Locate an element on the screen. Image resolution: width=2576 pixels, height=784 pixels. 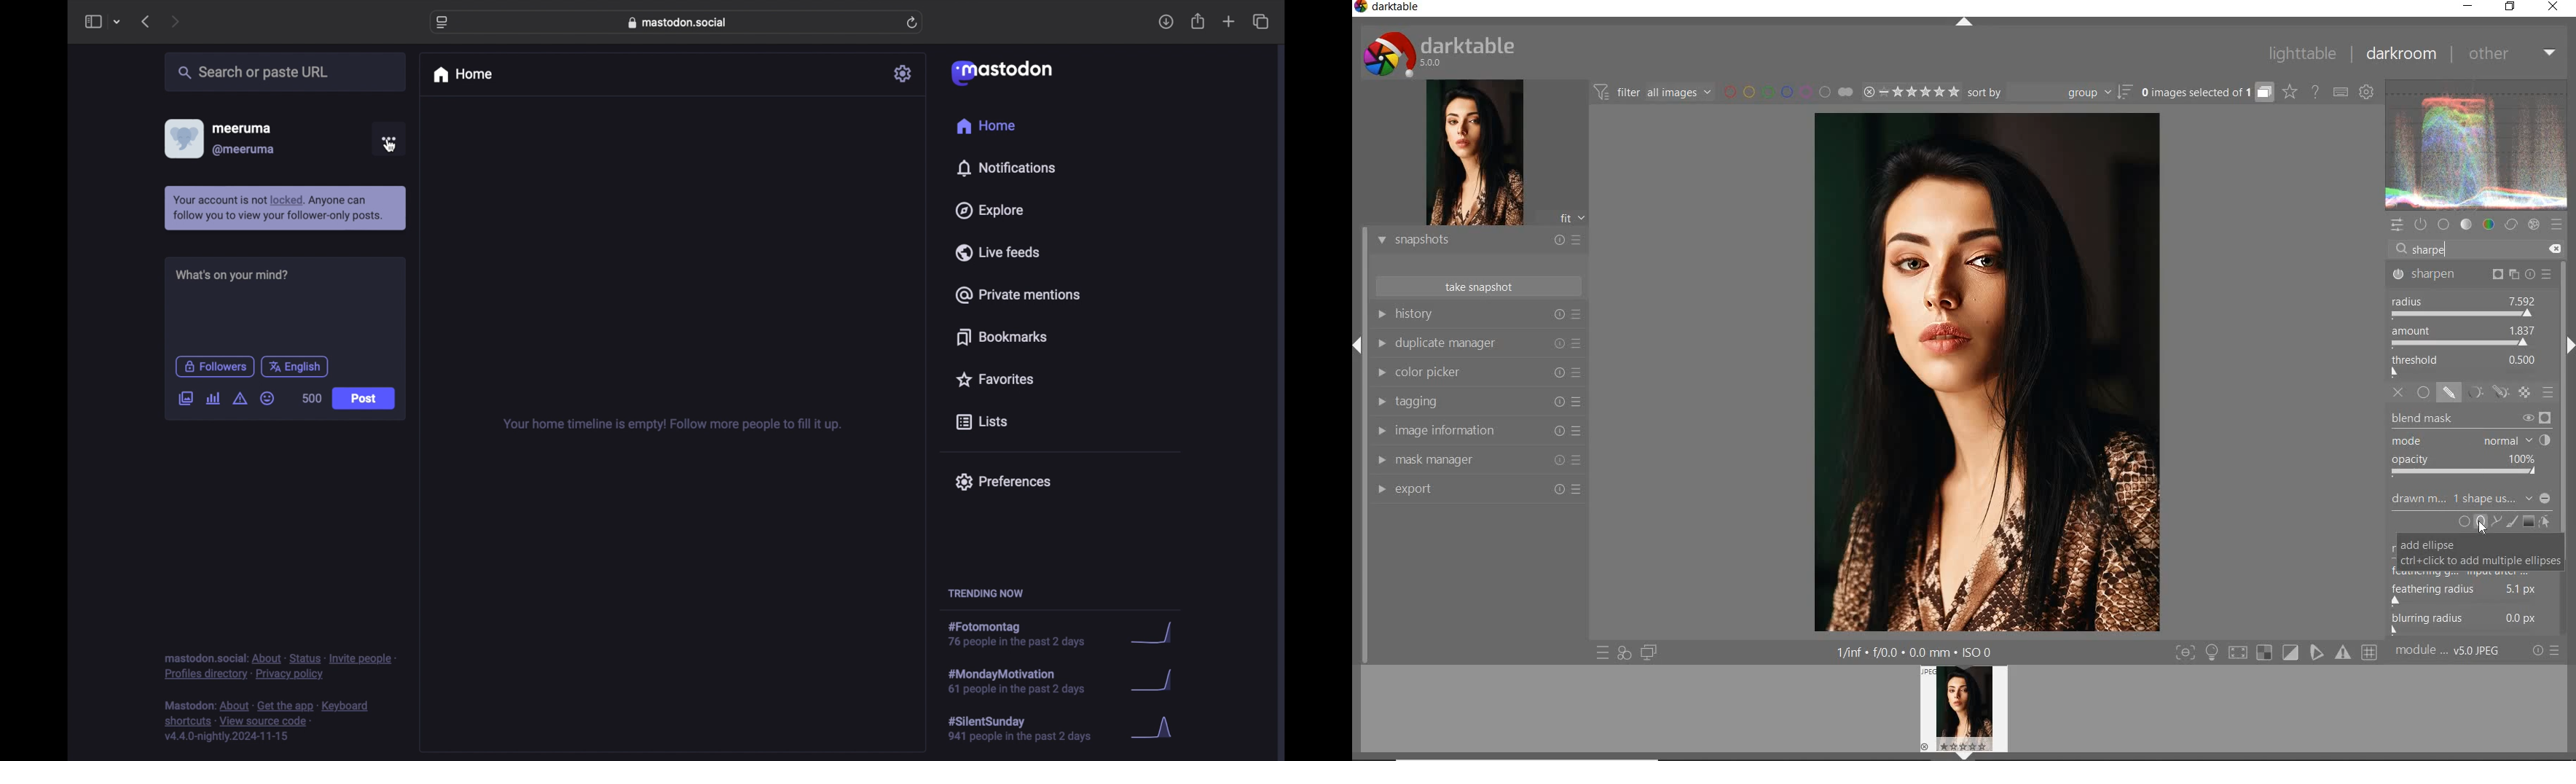
footnote is located at coordinates (266, 722).